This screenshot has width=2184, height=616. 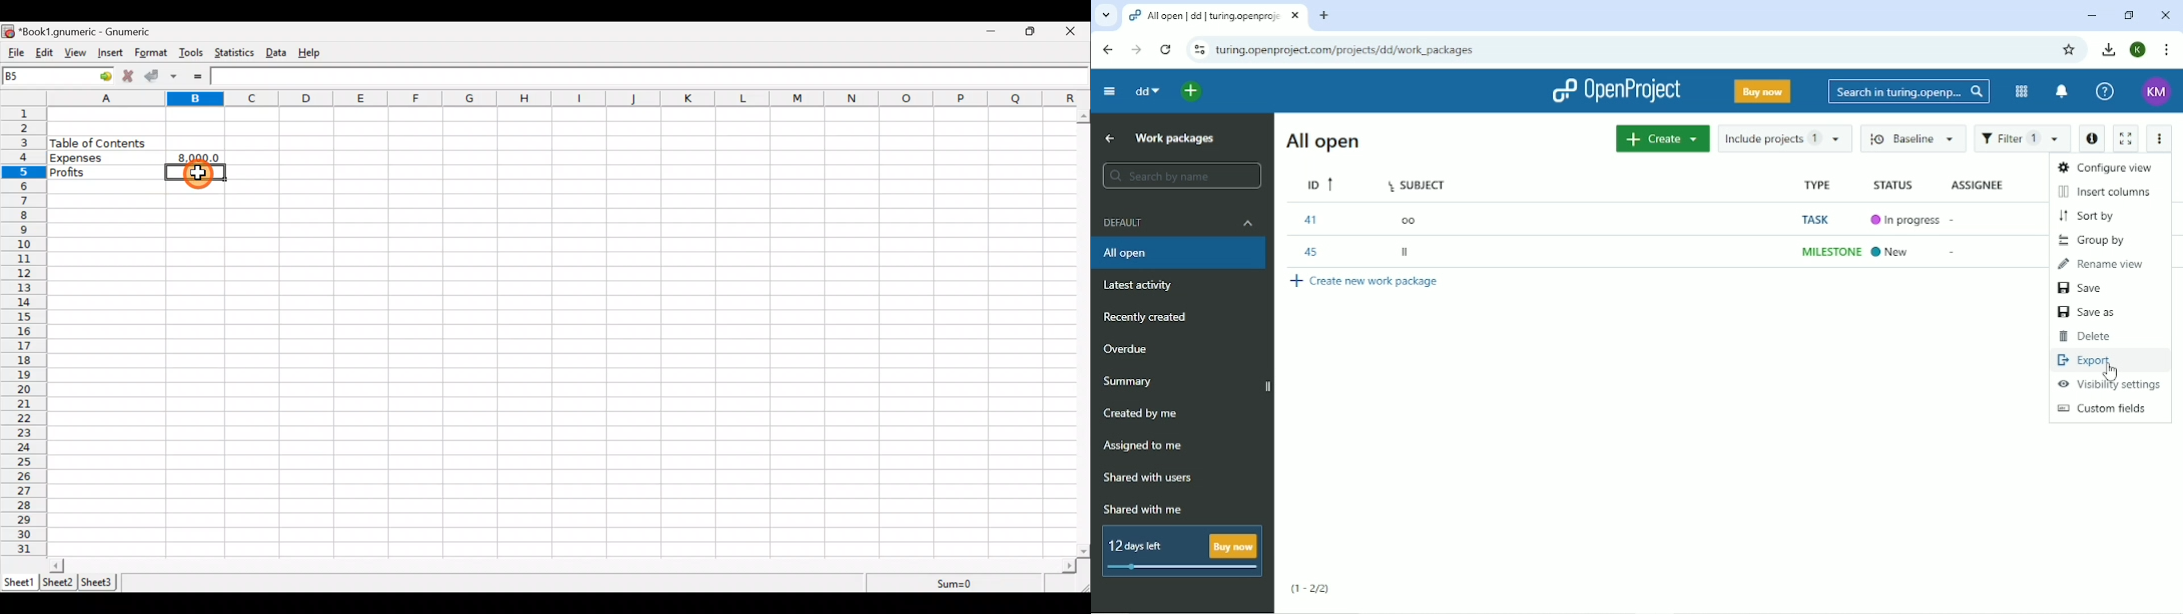 What do you see at coordinates (98, 143) in the screenshot?
I see `Table of content` at bounding box center [98, 143].